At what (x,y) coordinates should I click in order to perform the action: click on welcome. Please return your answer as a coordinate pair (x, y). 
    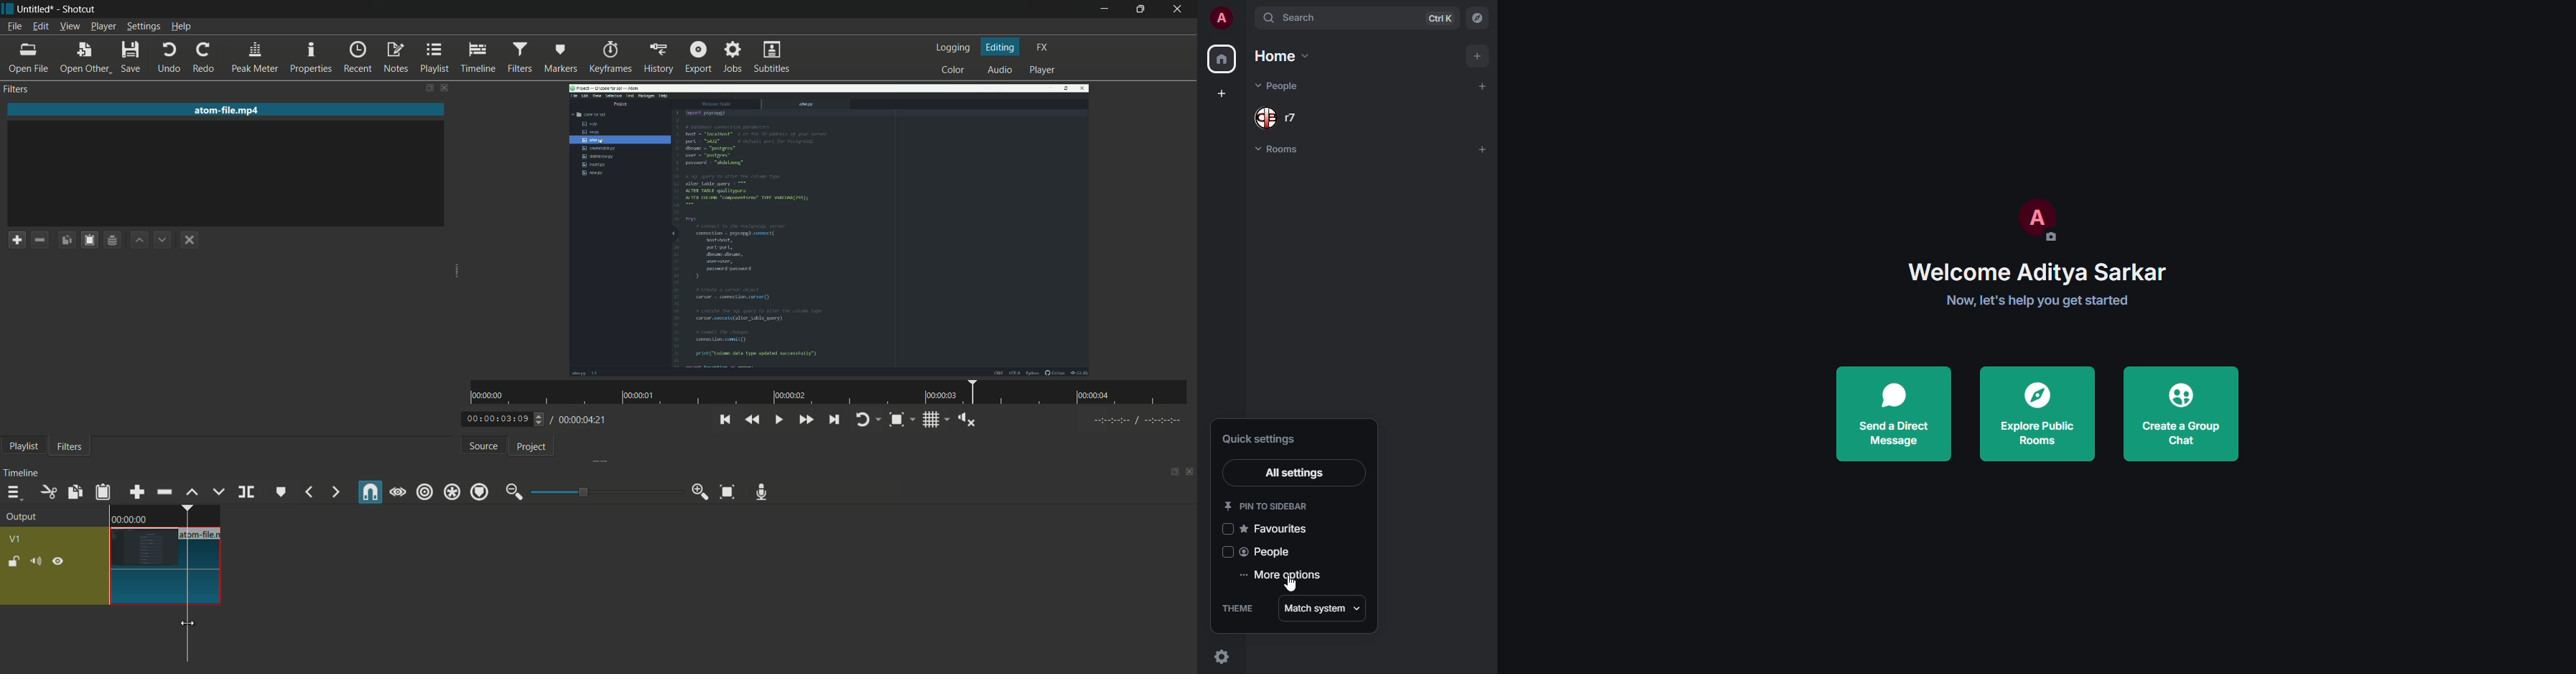
    Looking at the image, I should click on (2037, 272).